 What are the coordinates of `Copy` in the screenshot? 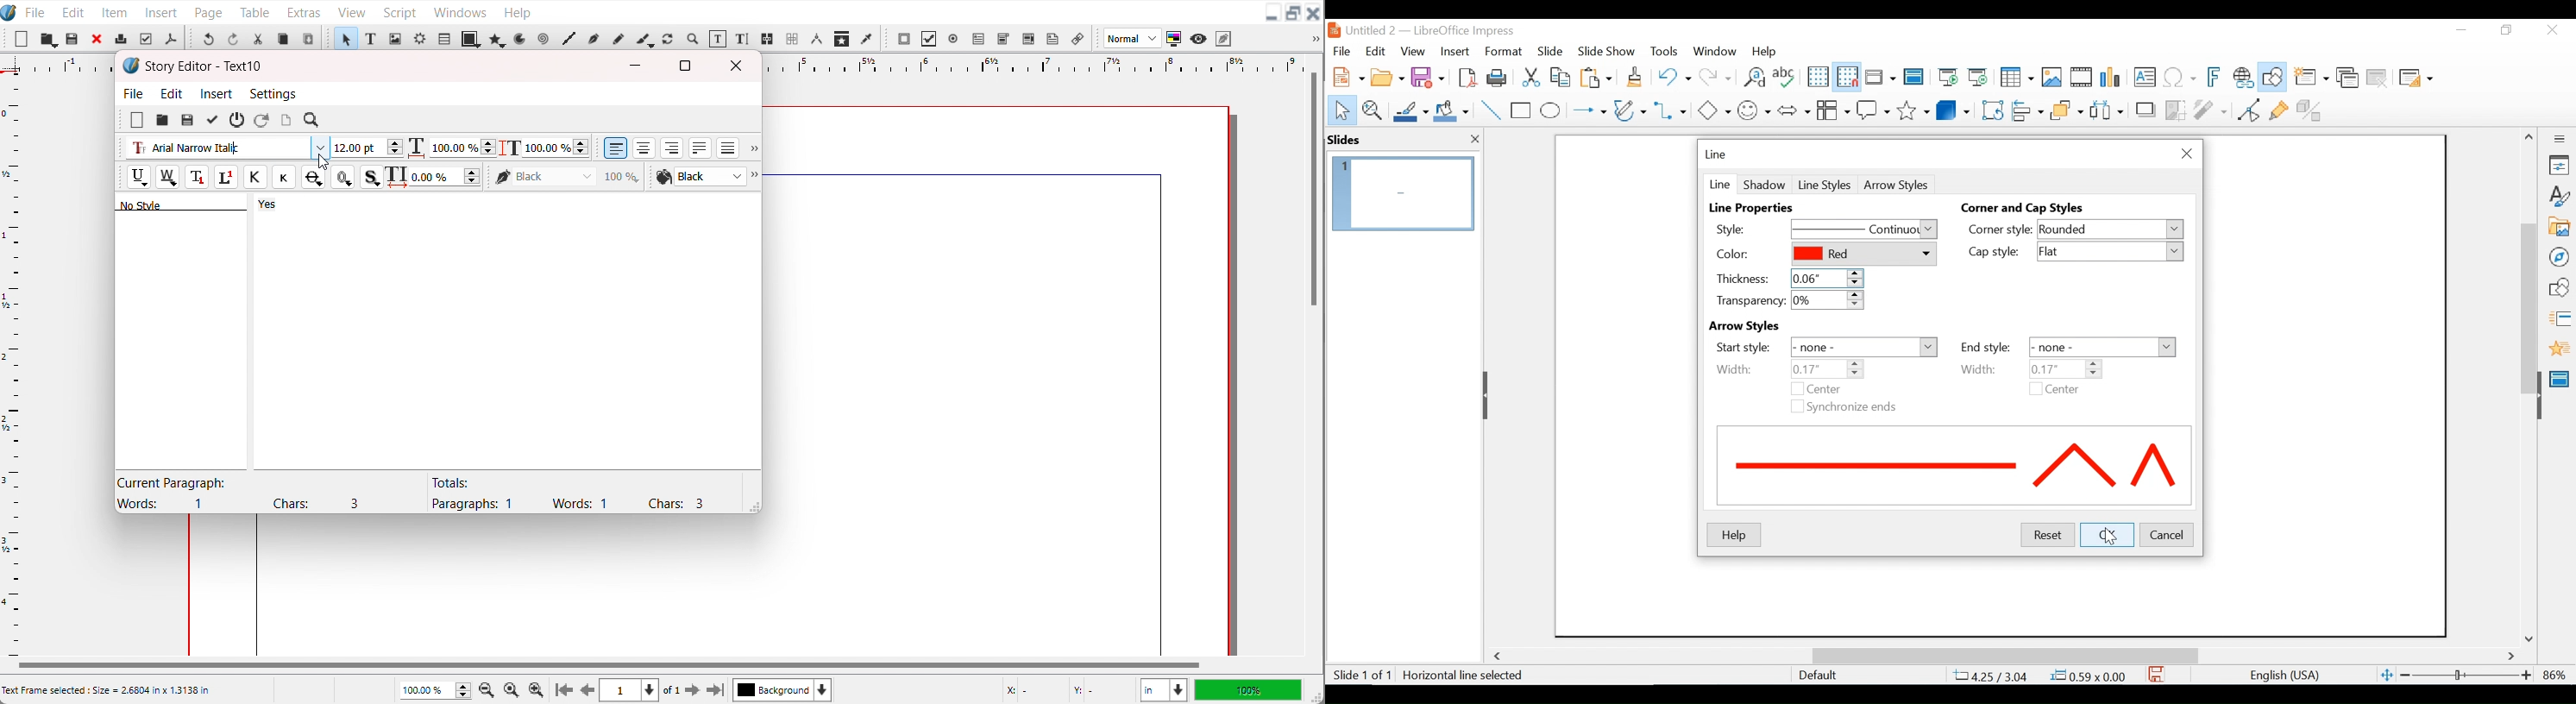 It's located at (283, 39).